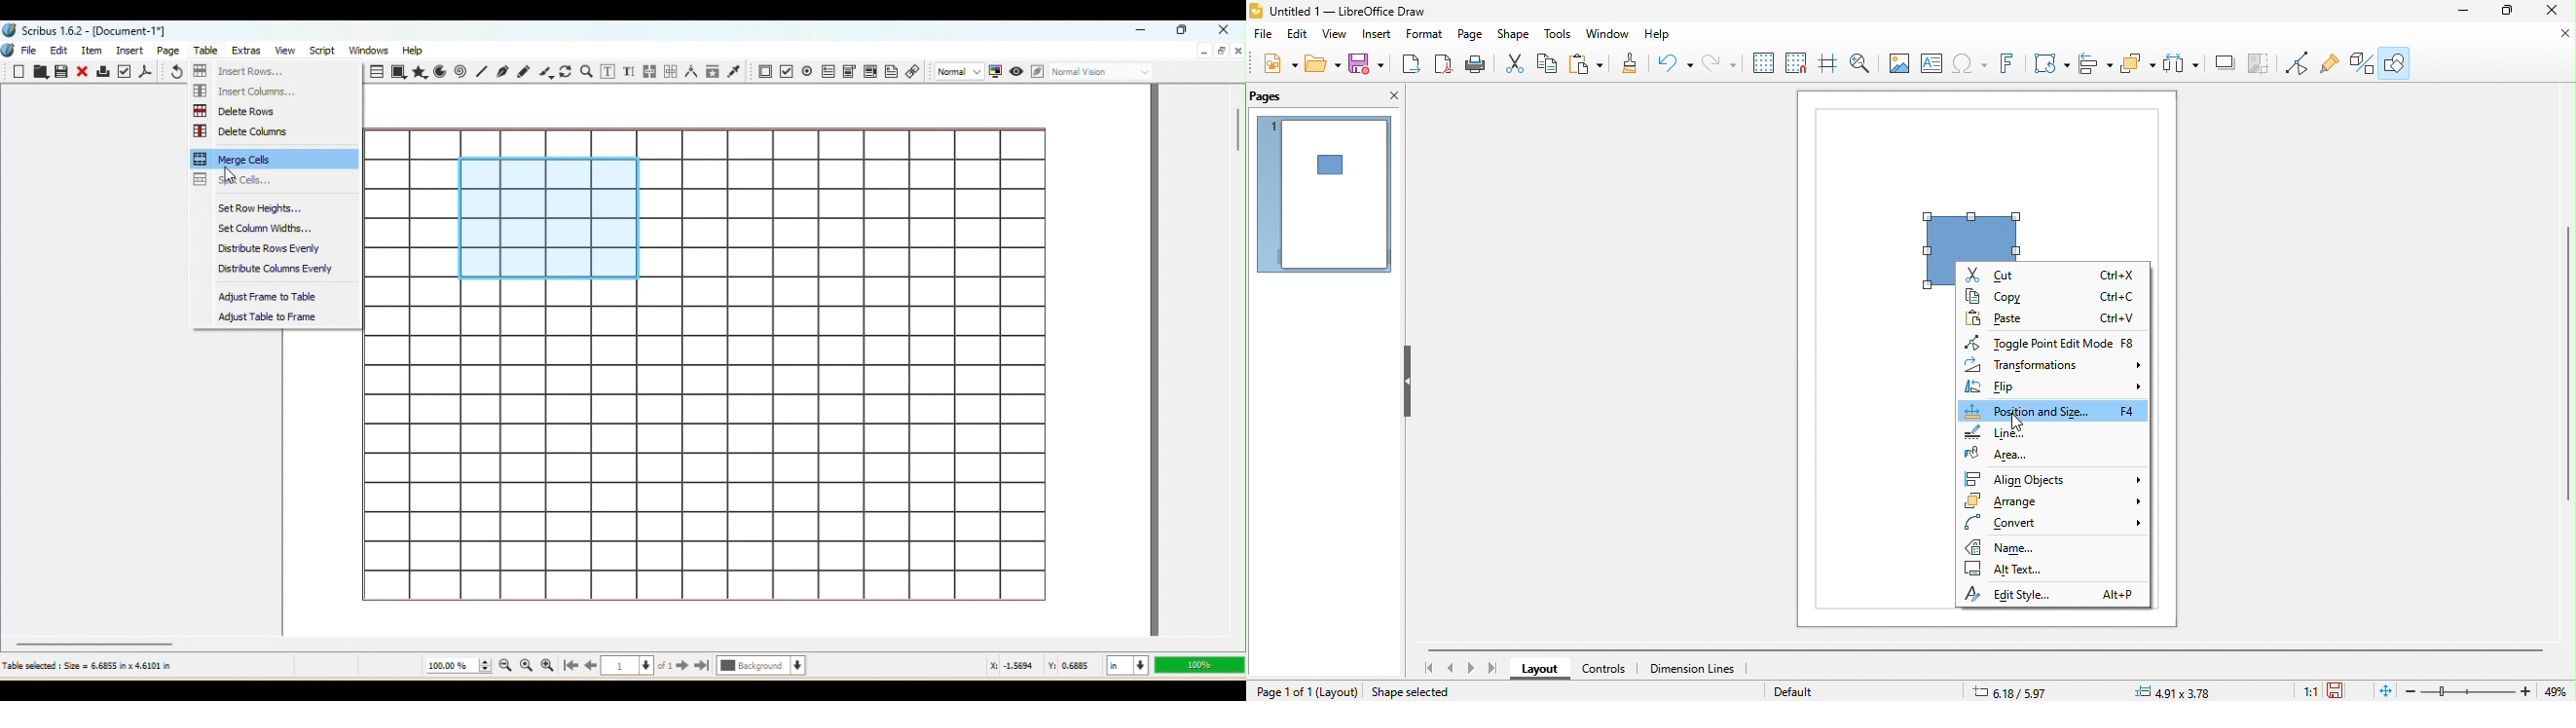 The image size is (2576, 728). I want to click on tools, so click(1559, 36).